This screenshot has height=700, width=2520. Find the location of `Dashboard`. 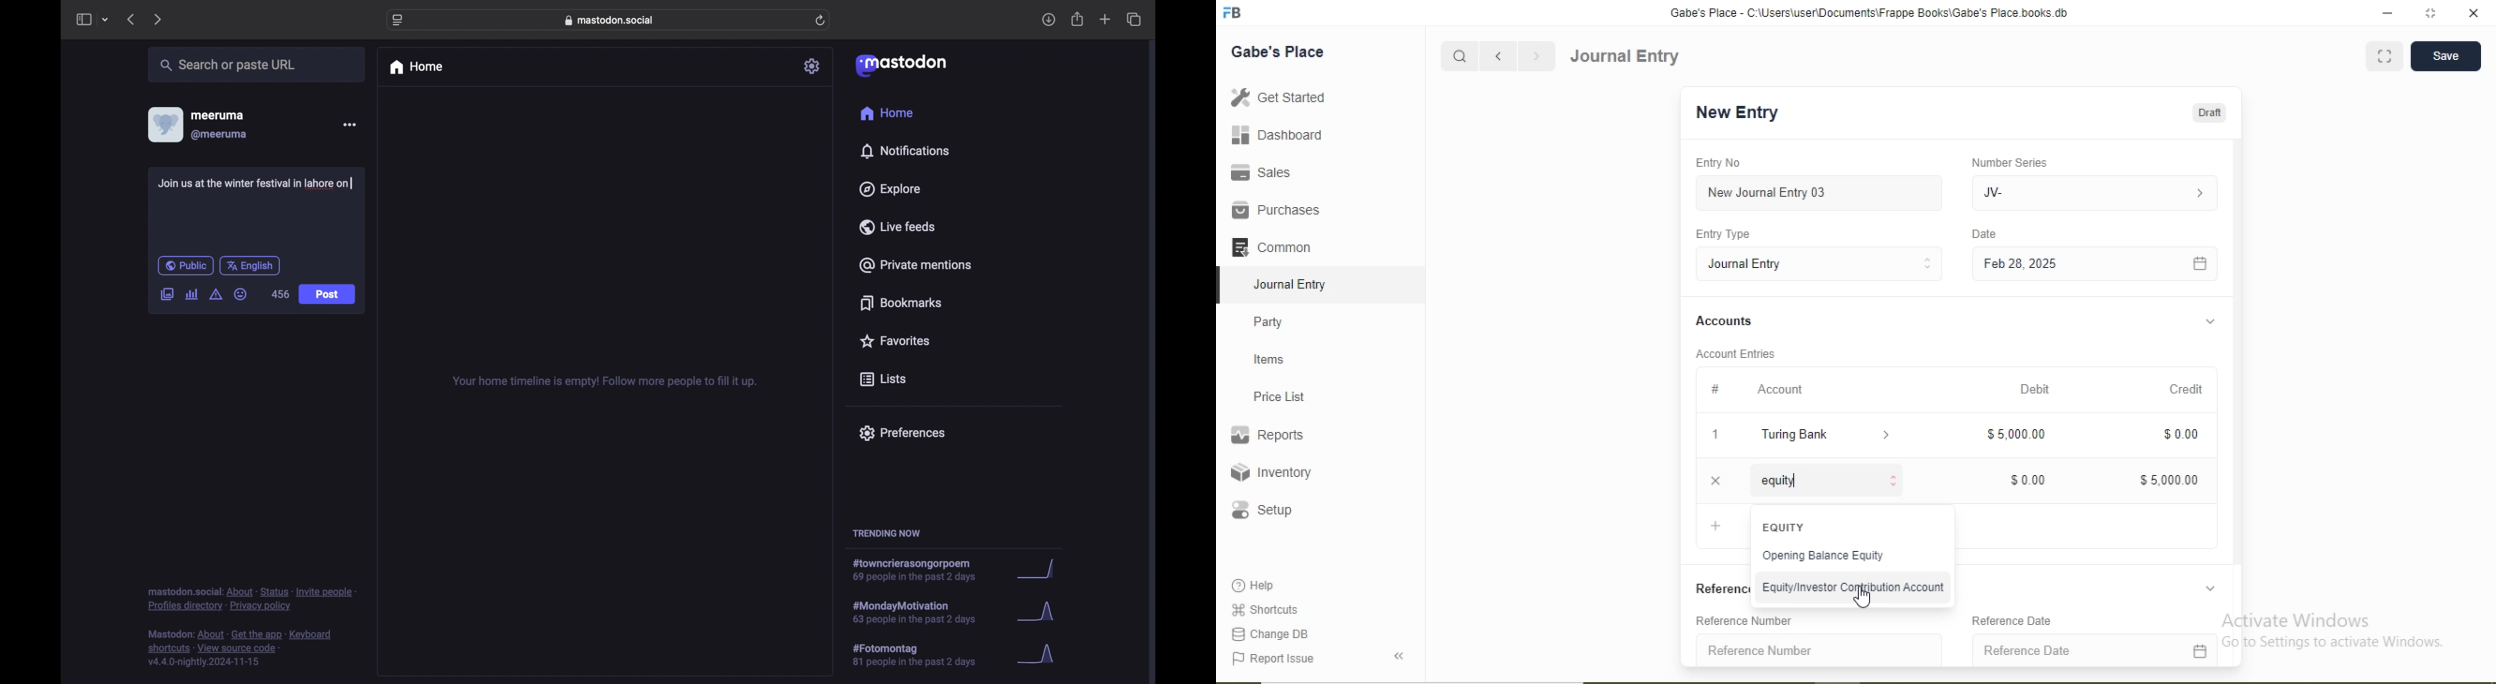

Dashboard is located at coordinates (1278, 134).